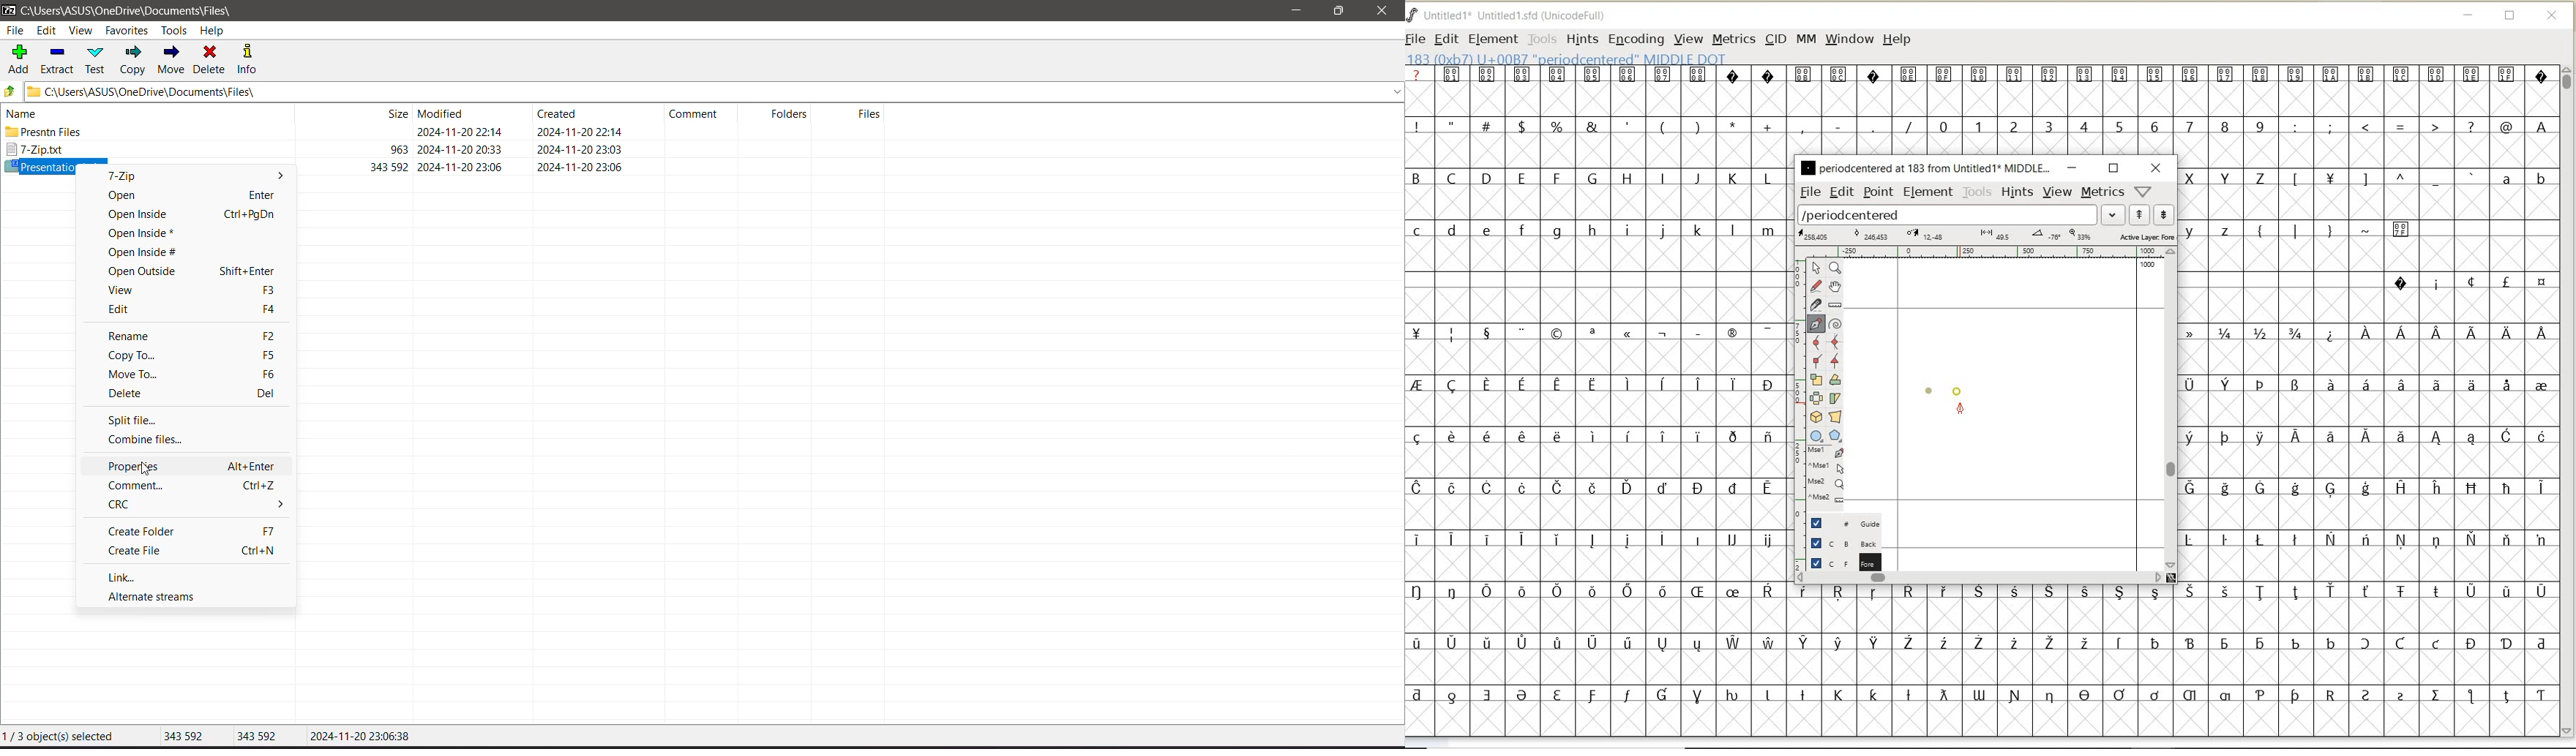 This screenshot has height=756, width=2576. I want to click on expand, so click(2114, 214).